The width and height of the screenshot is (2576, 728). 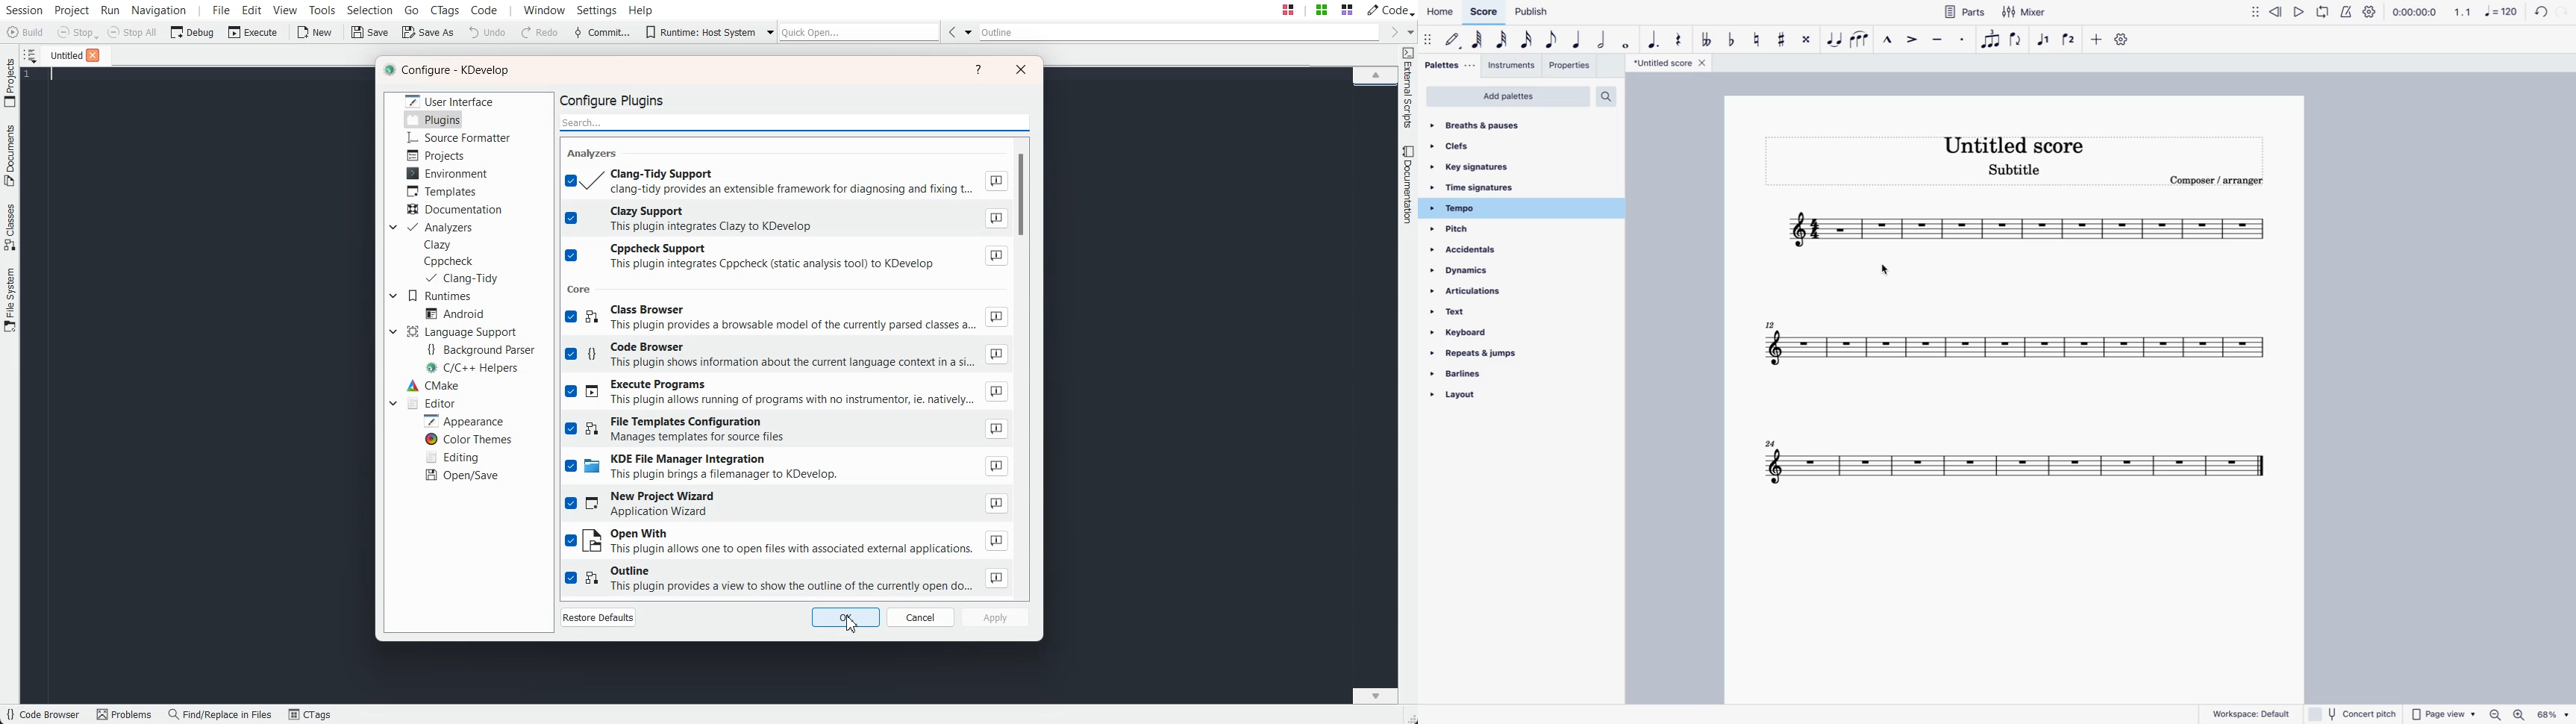 I want to click on slur, so click(x=1860, y=38).